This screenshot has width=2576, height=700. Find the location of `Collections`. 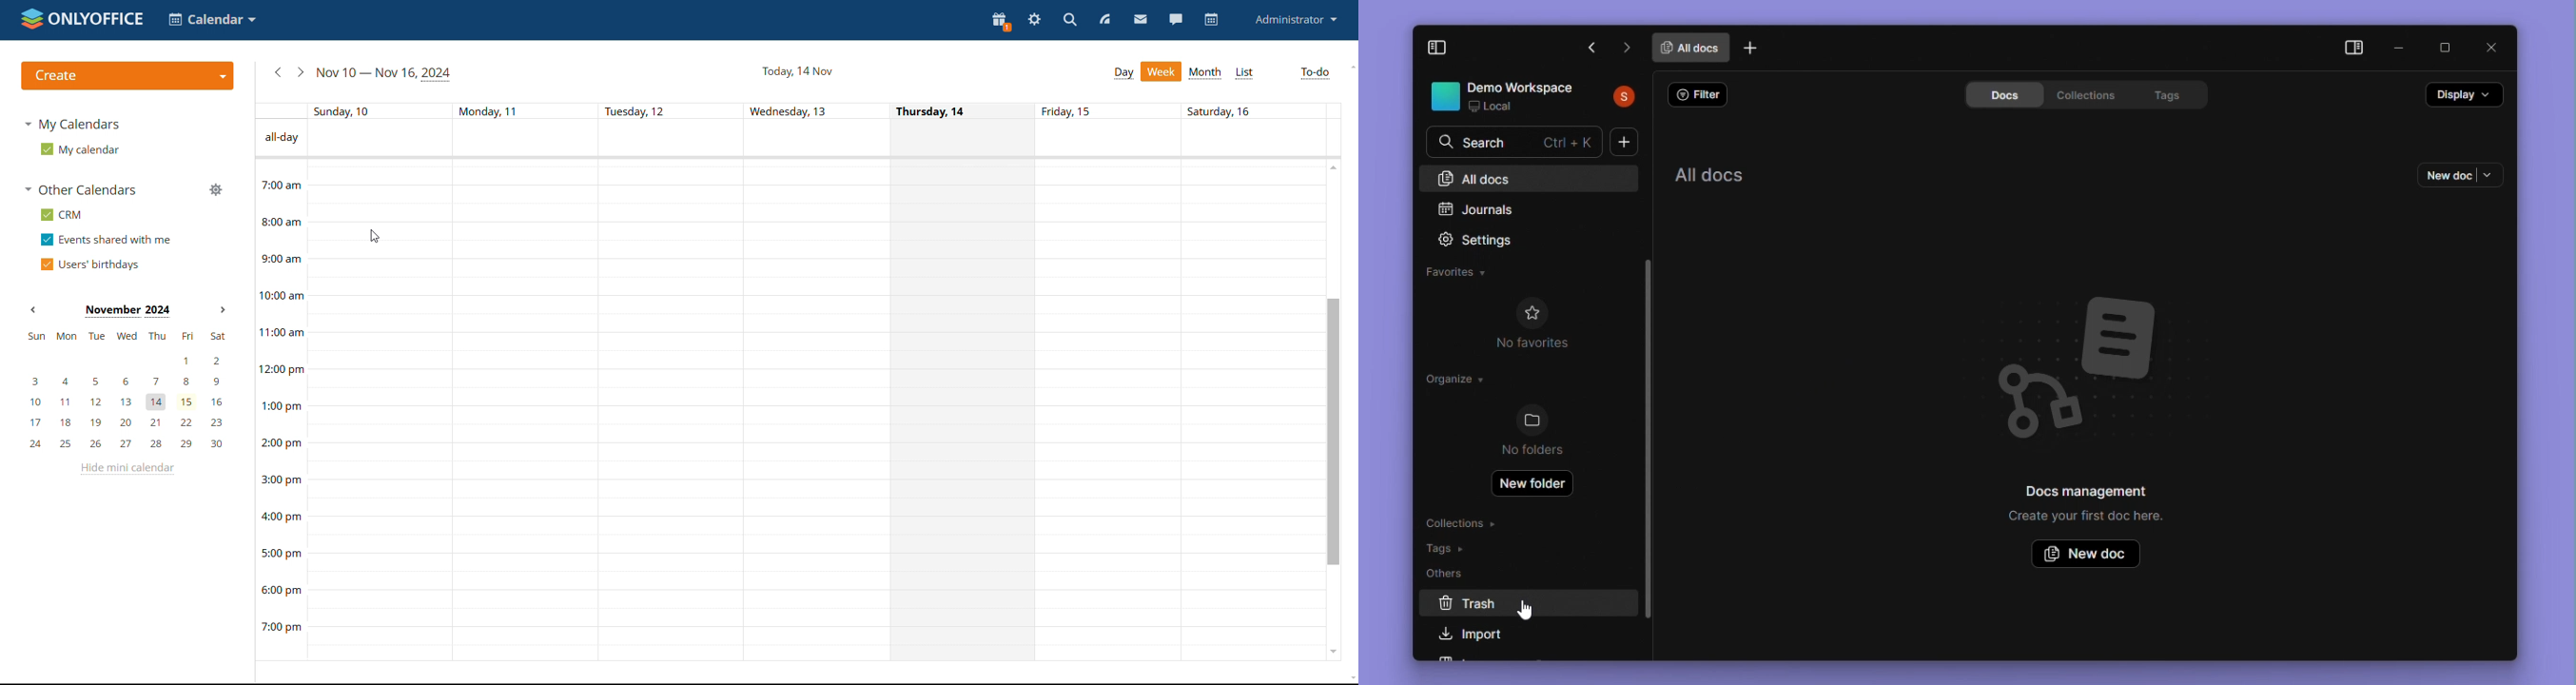

Collections is located at coordinates (2090, 96).